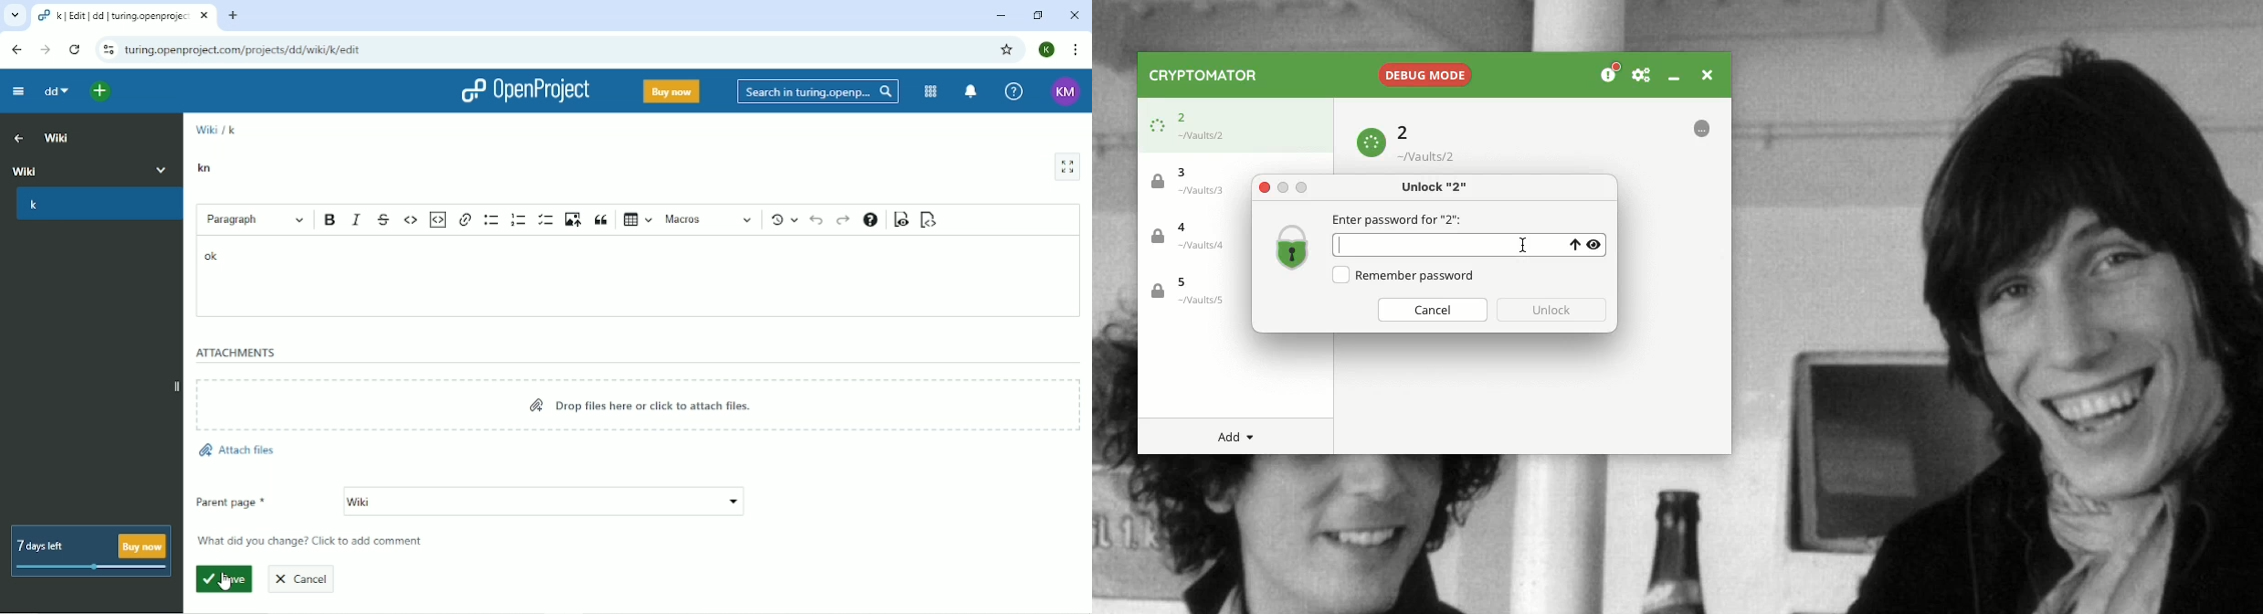  Describe the element at coordinates (213, 256) in the screenshot. I see `ok` at that location.